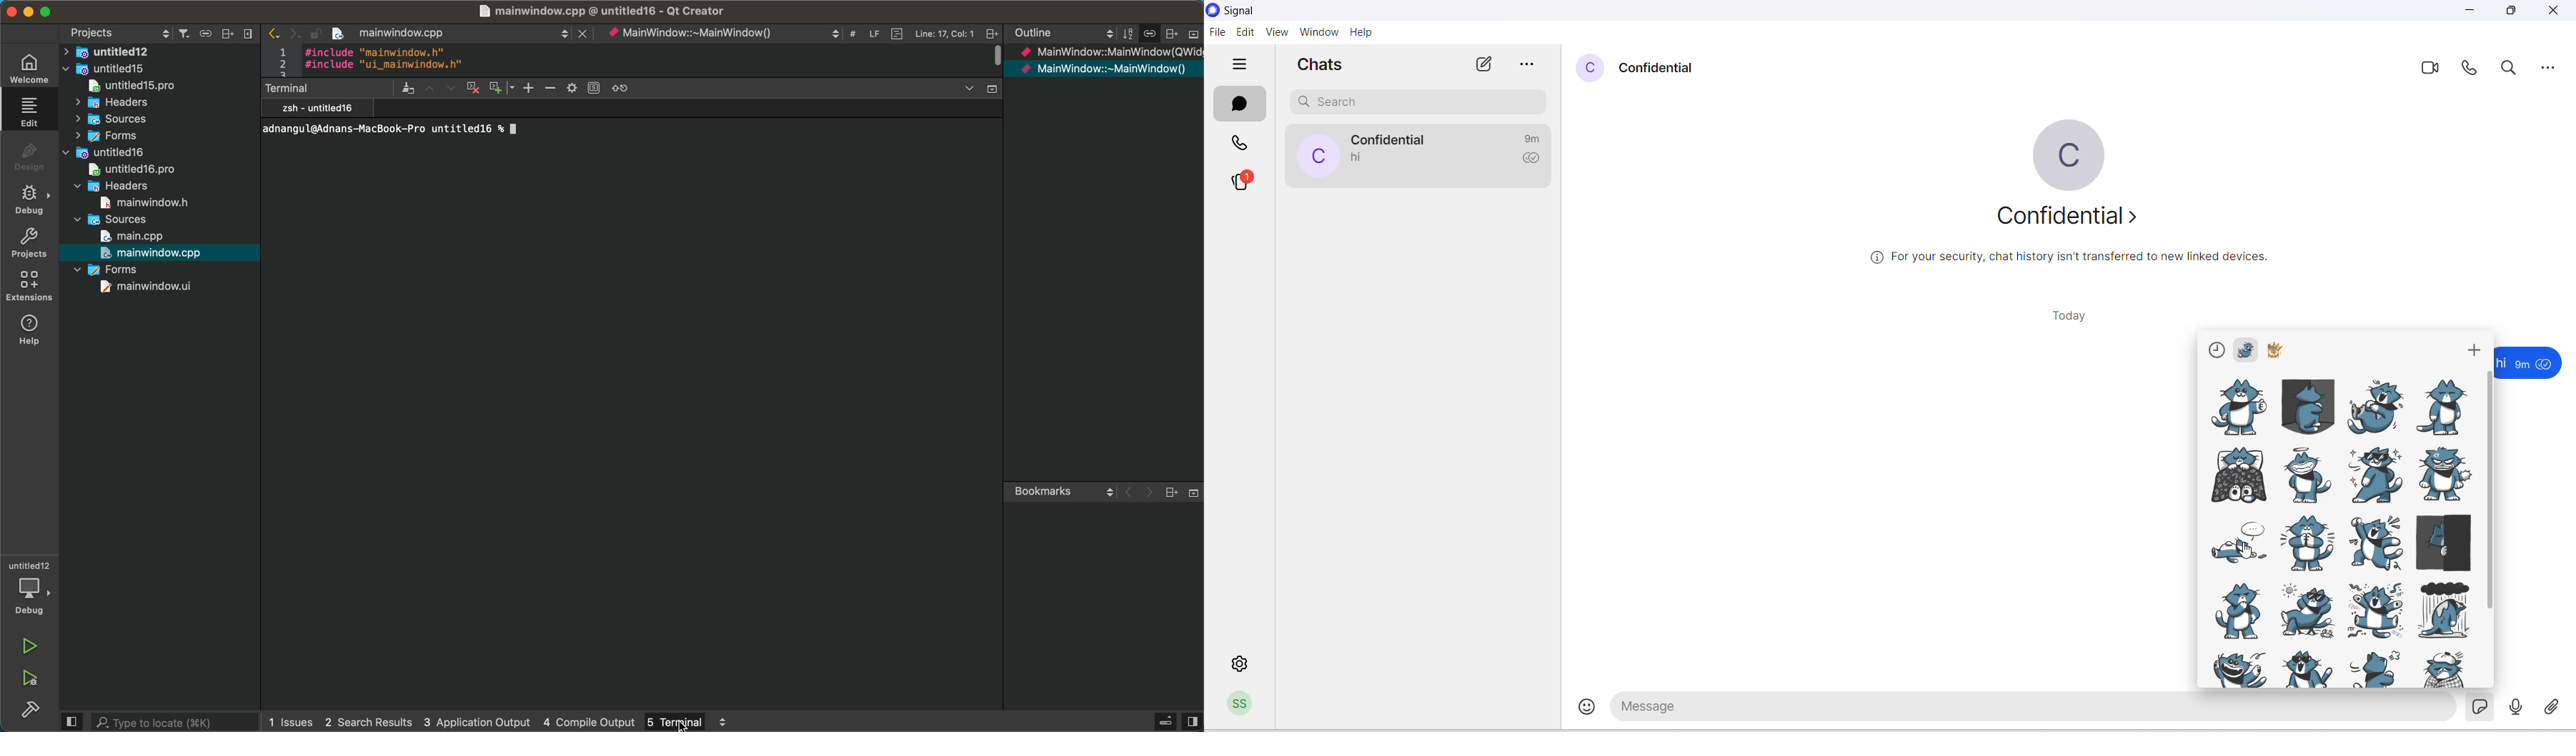  What do you see at coordinates (161, 103) in the screenshot?
I see `file and folder` at bounding box center [161, 103].